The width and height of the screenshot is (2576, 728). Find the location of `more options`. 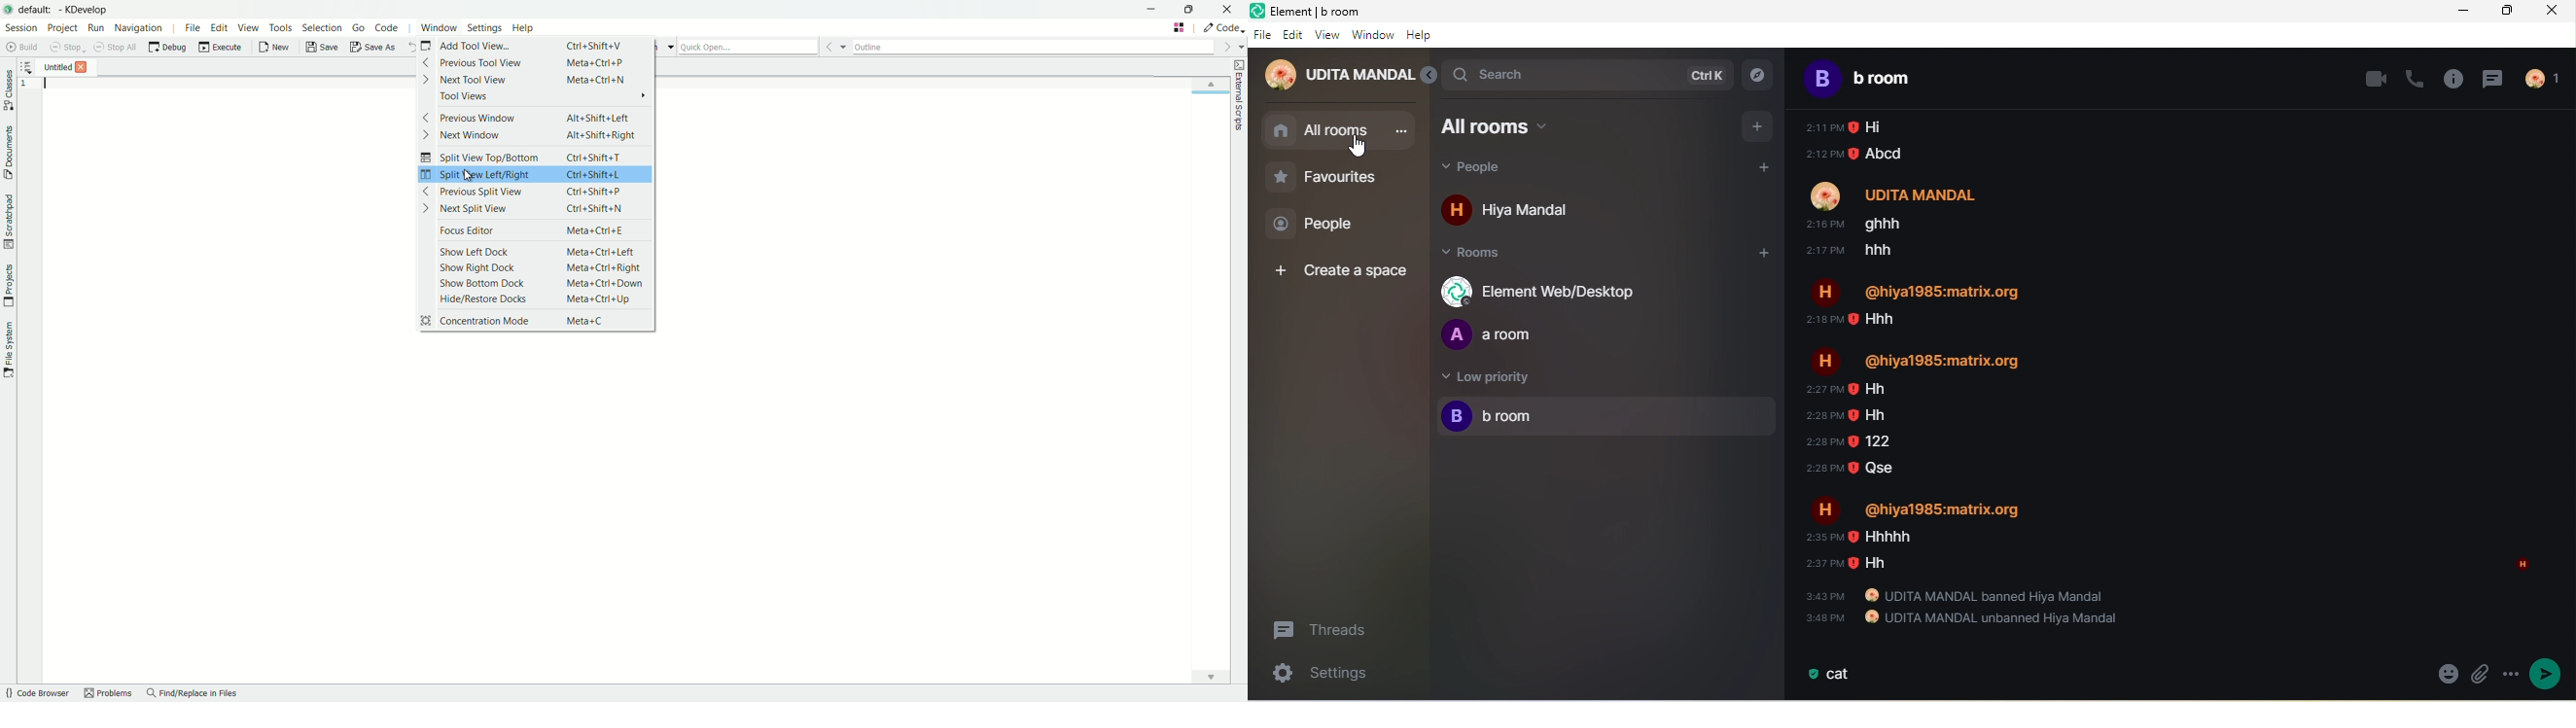

more options is located at coordinates (1399, 132).